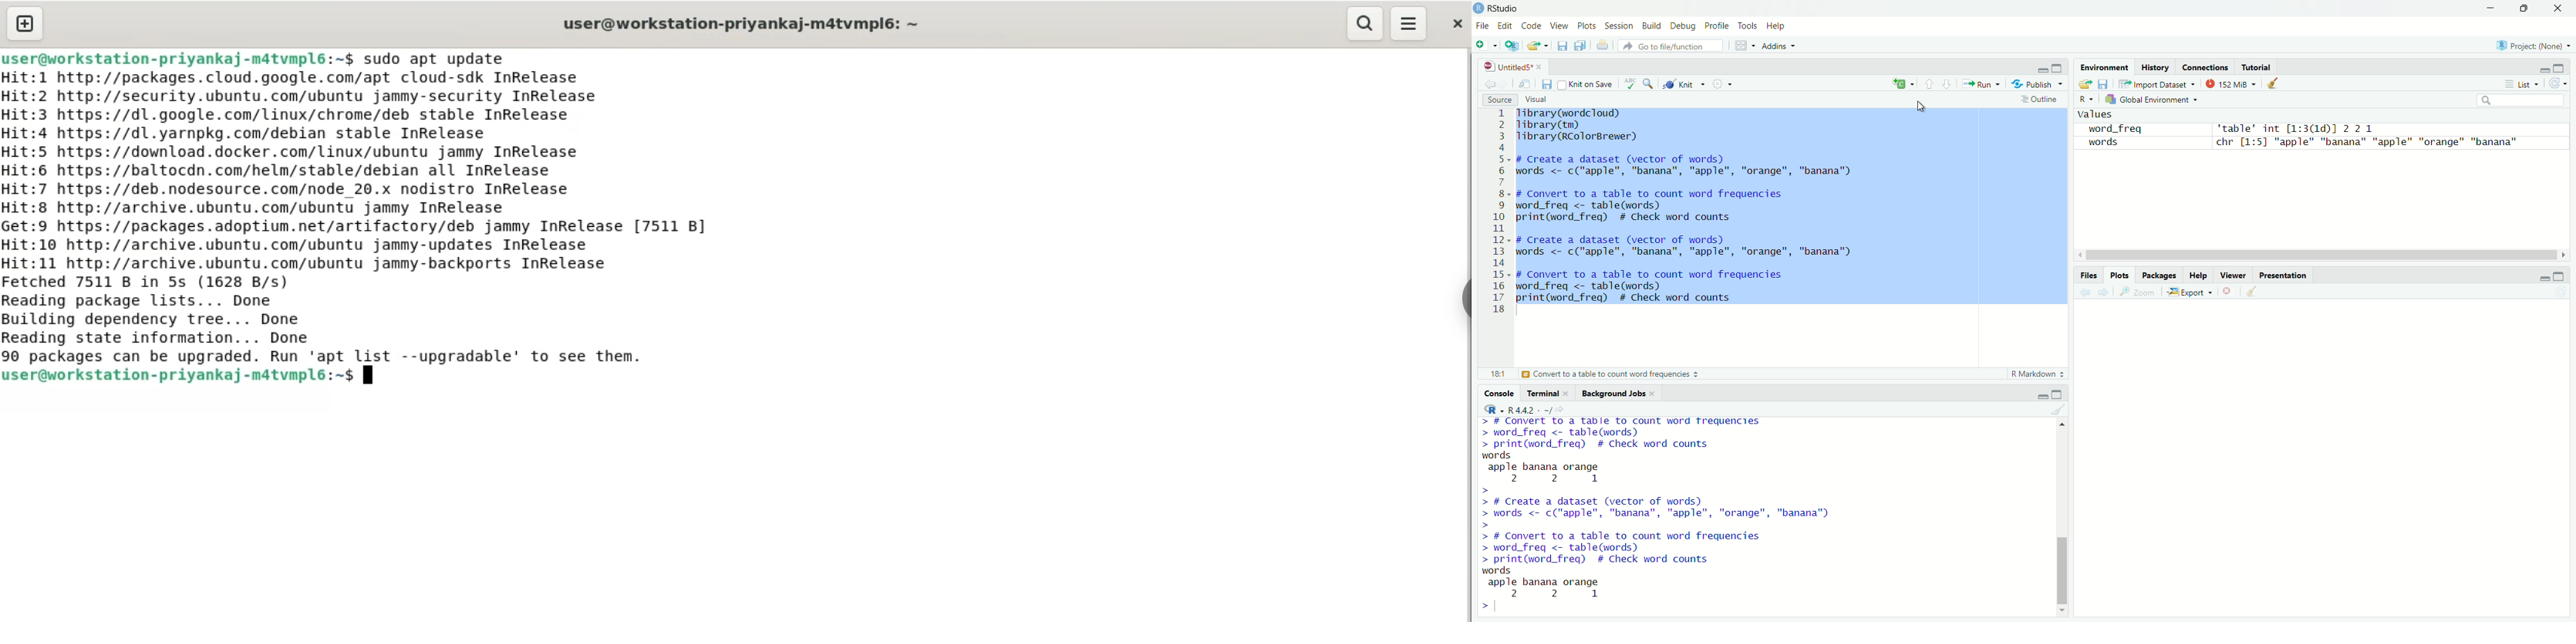 This screenshot has height=644, width=2576. I want to click on Help, so click(2199, 275).